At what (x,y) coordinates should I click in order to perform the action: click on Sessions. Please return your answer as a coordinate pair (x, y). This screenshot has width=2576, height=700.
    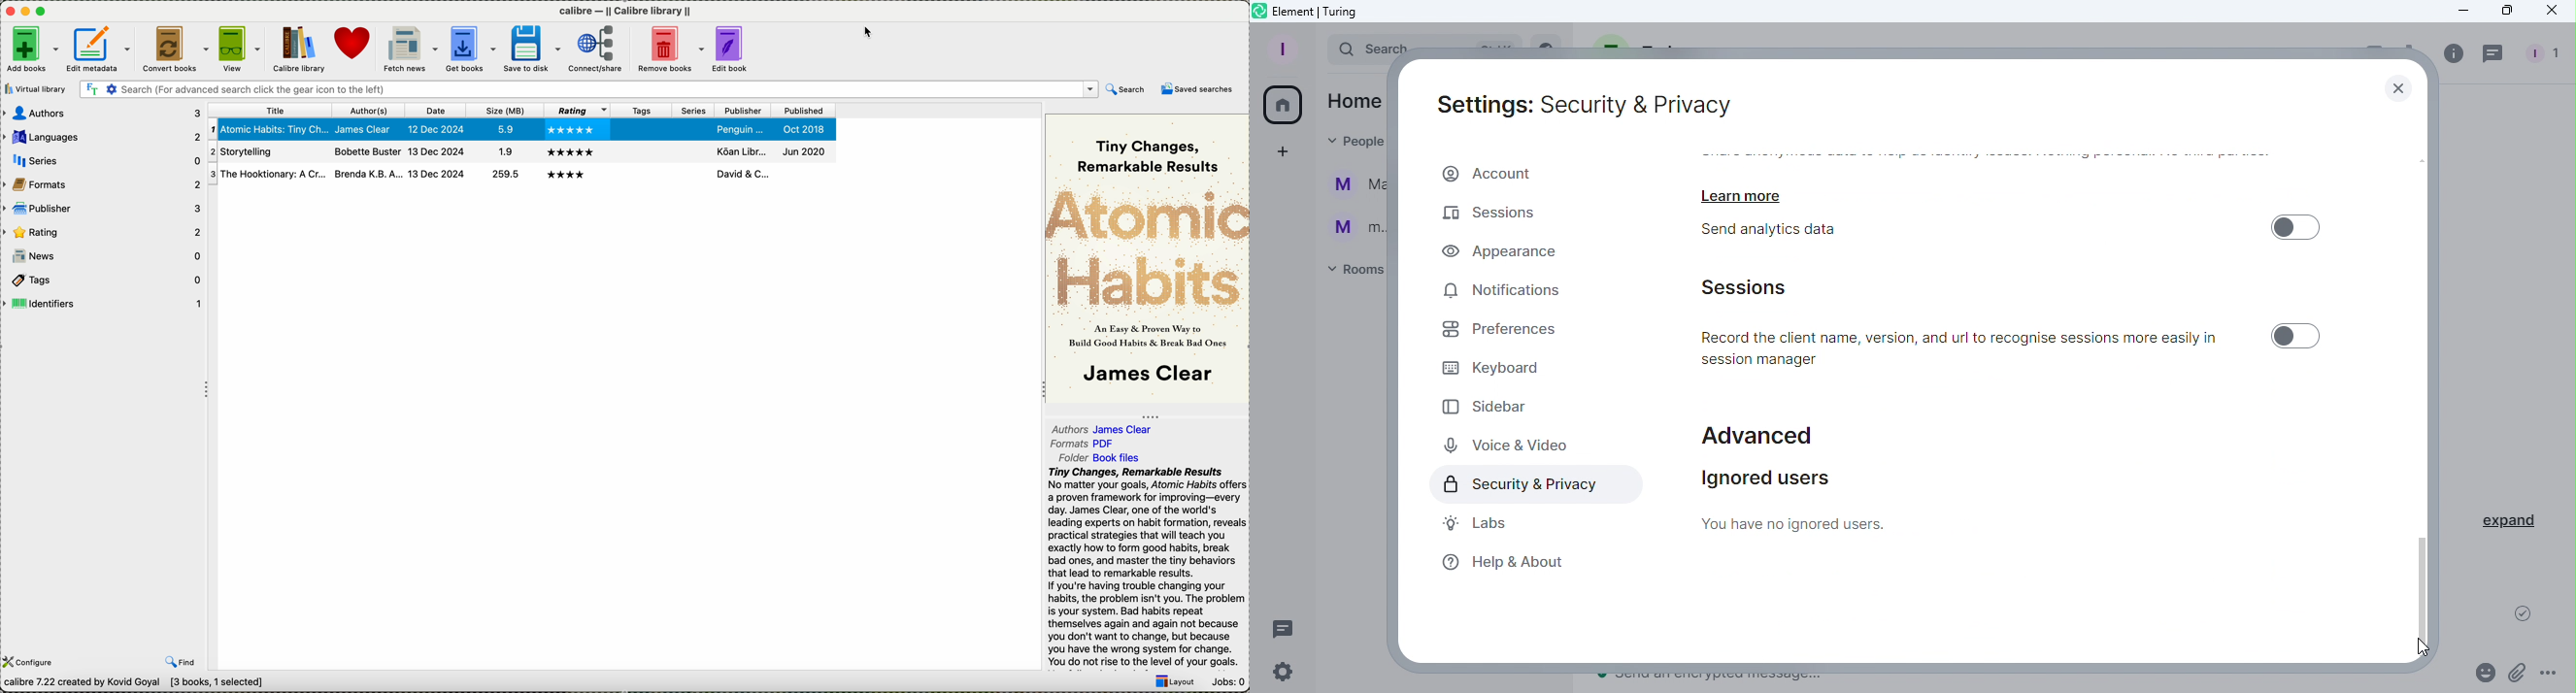
    Looking at the image, I should click on (1760, 286).